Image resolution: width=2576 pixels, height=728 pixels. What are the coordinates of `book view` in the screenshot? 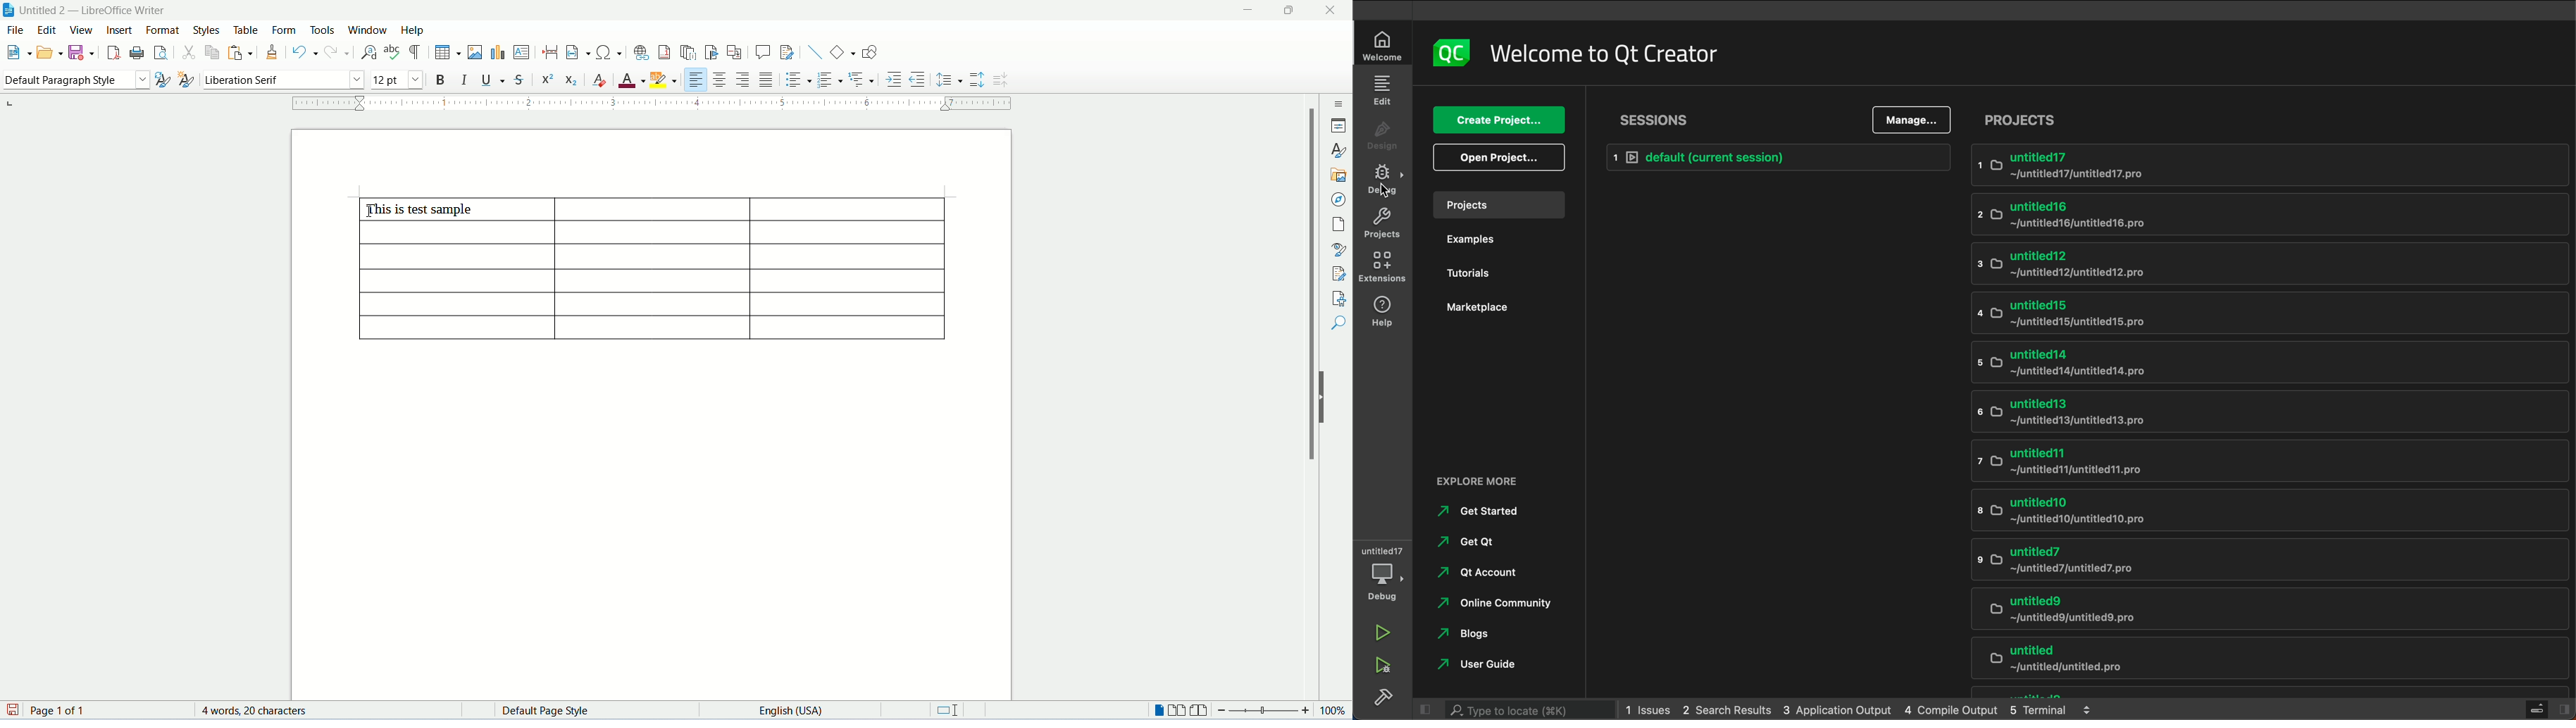 It's located at (1201, 711).